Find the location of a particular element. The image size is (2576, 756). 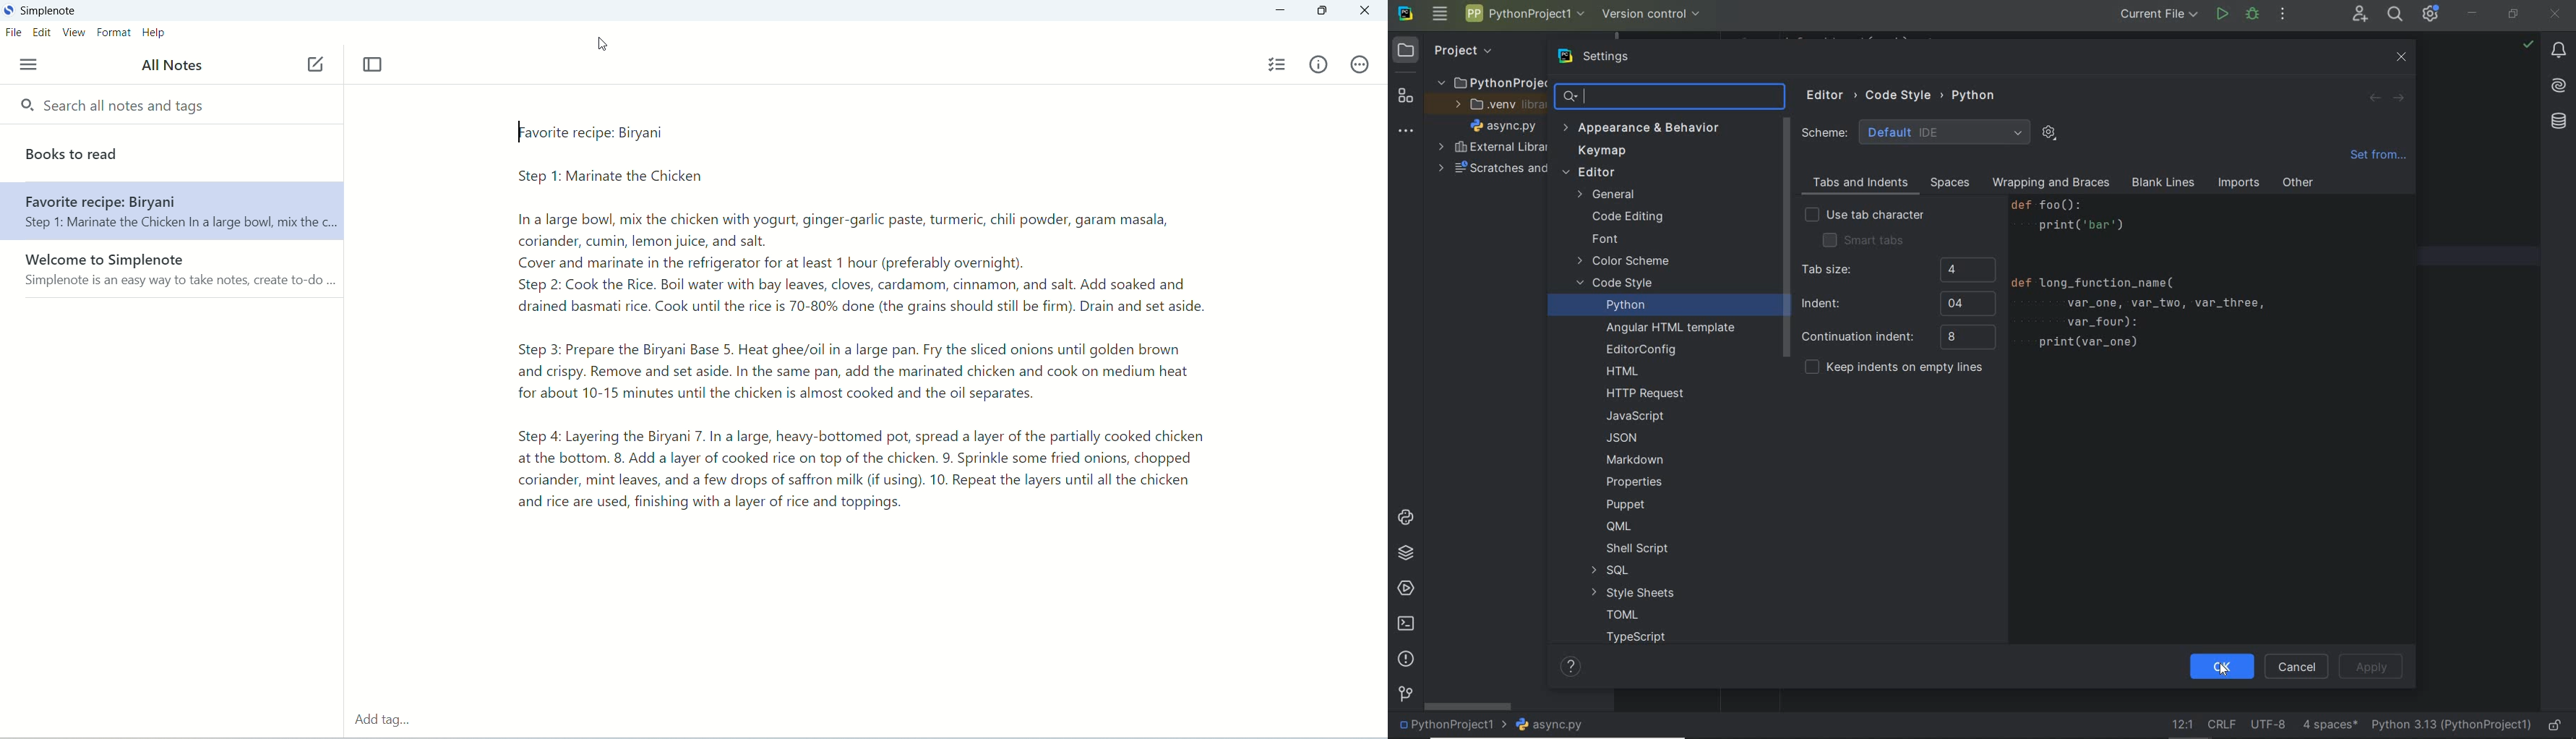

close is located at coordinates (2557, 16).